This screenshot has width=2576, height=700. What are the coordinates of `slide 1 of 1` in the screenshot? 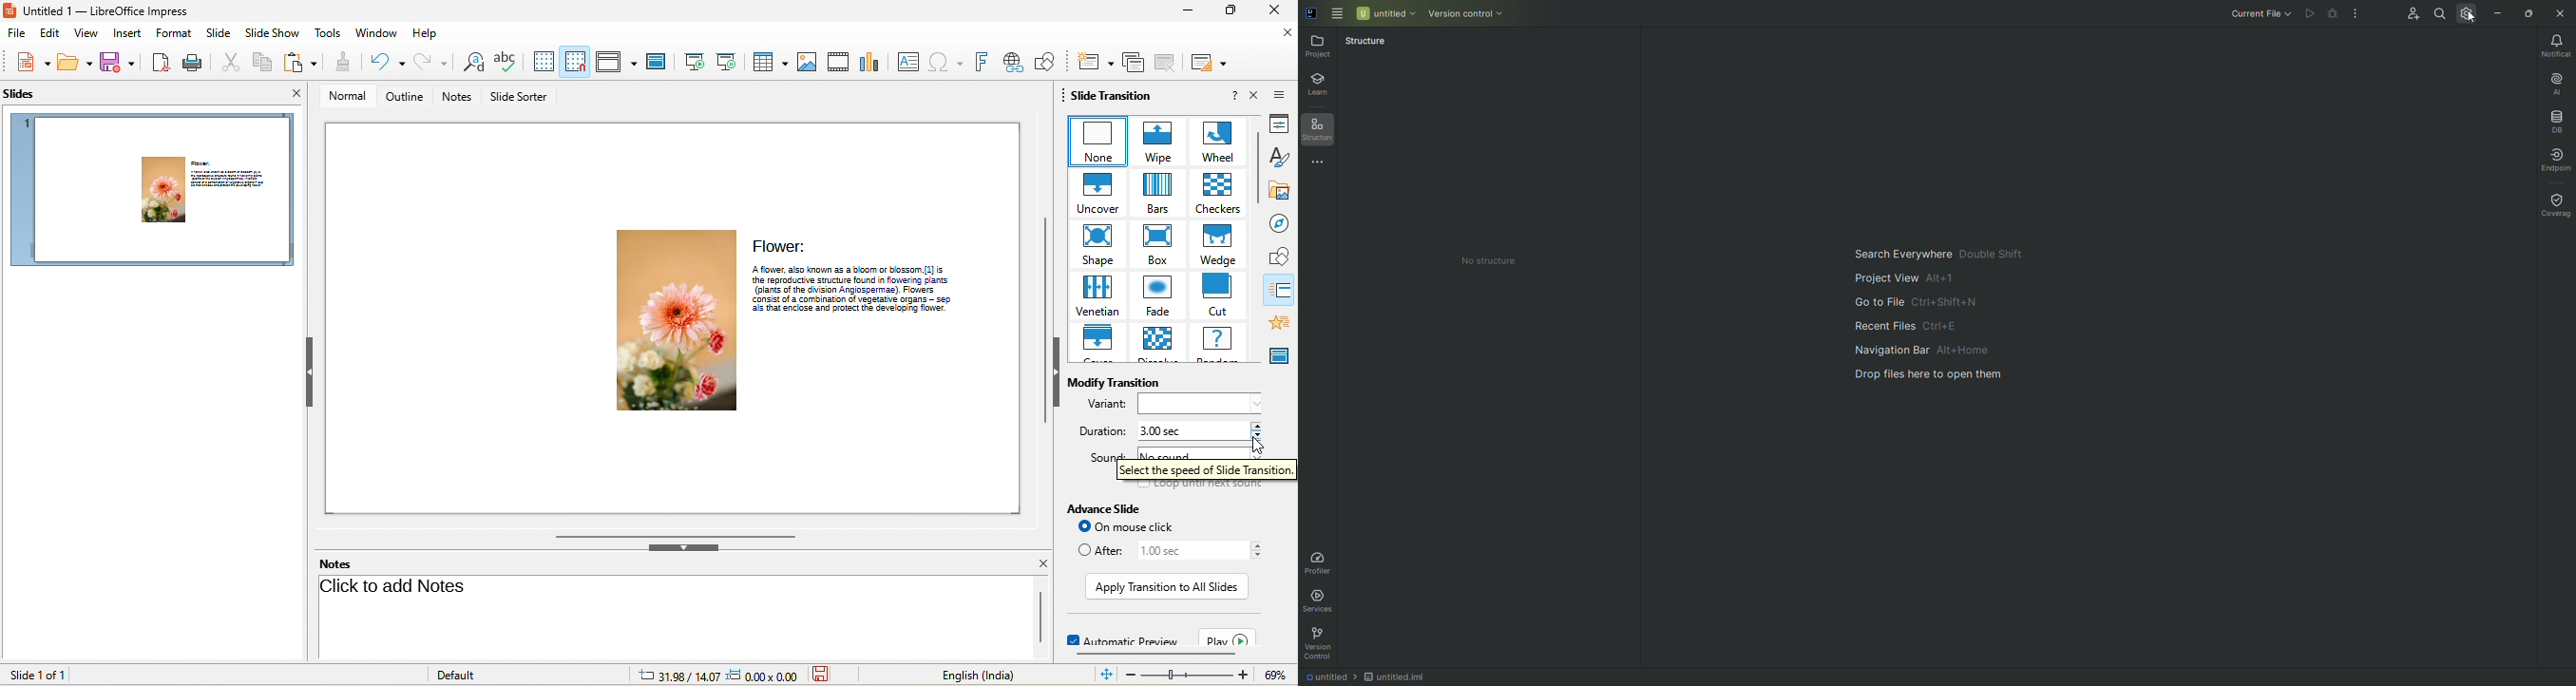 It's located at (36, 675).